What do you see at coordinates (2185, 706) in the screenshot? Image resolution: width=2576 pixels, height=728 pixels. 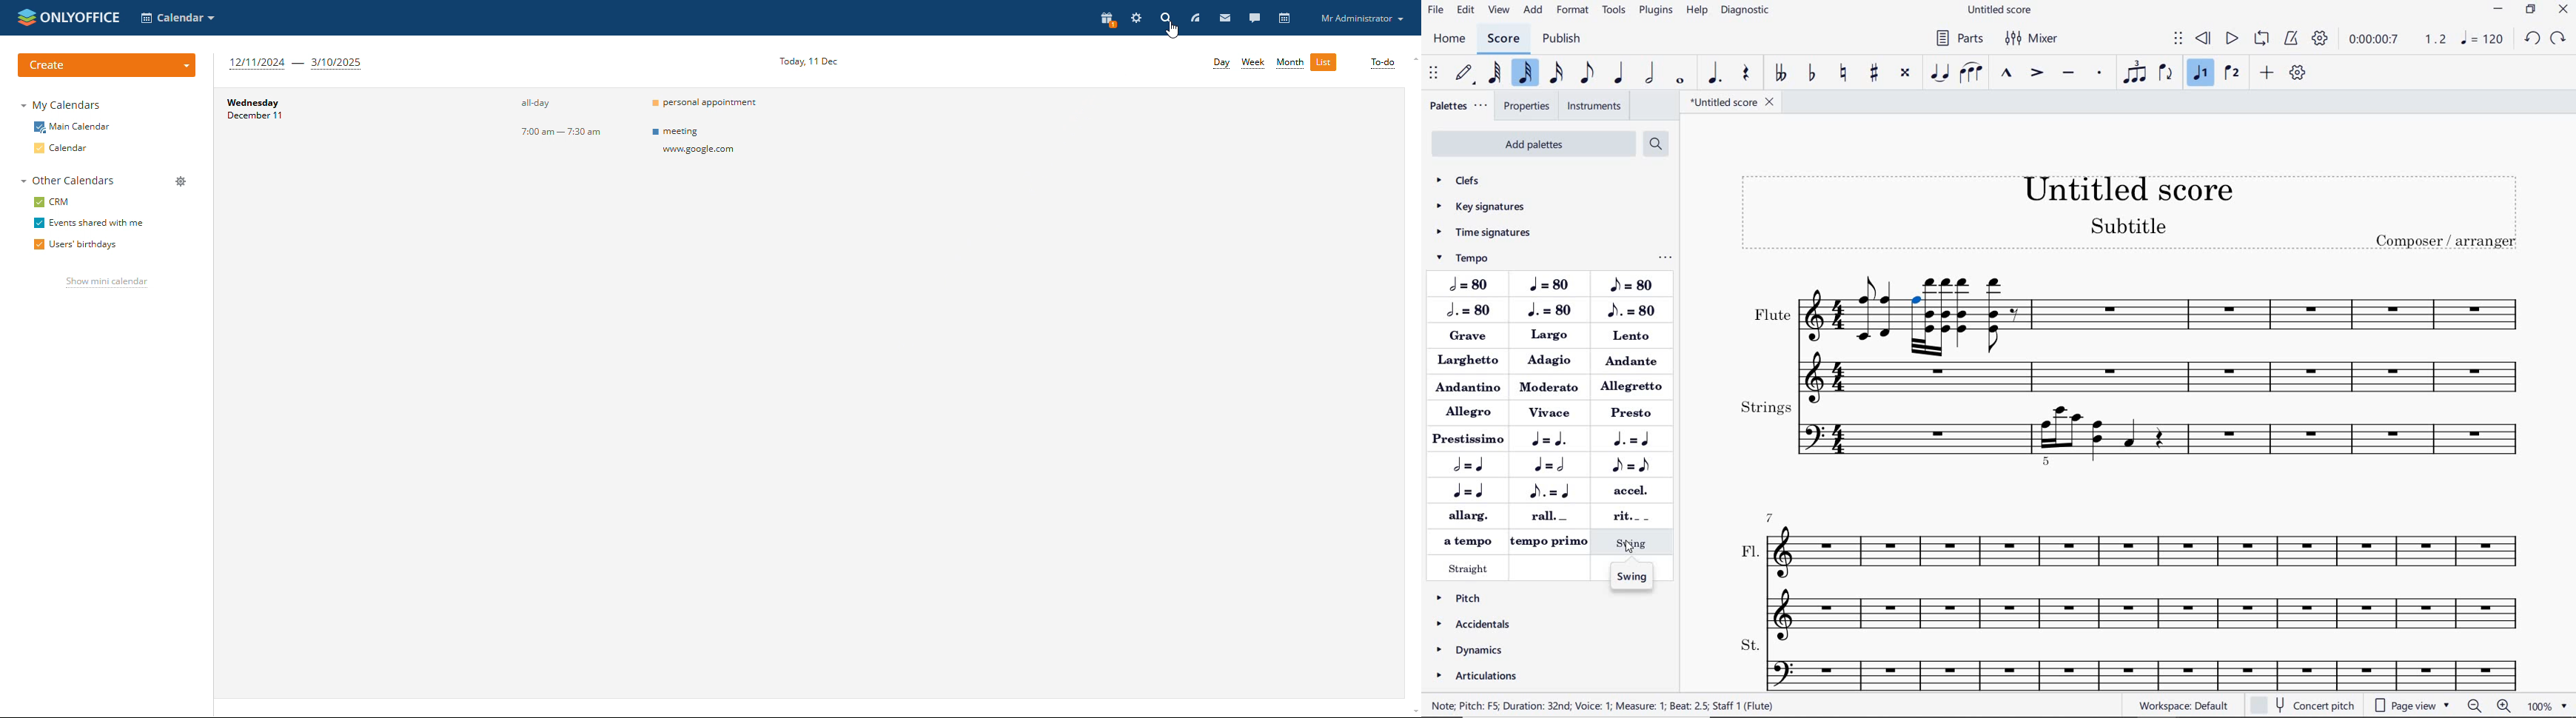 I see `WORKSPACE: DEFAULT` at bounding box center [2185, 706].